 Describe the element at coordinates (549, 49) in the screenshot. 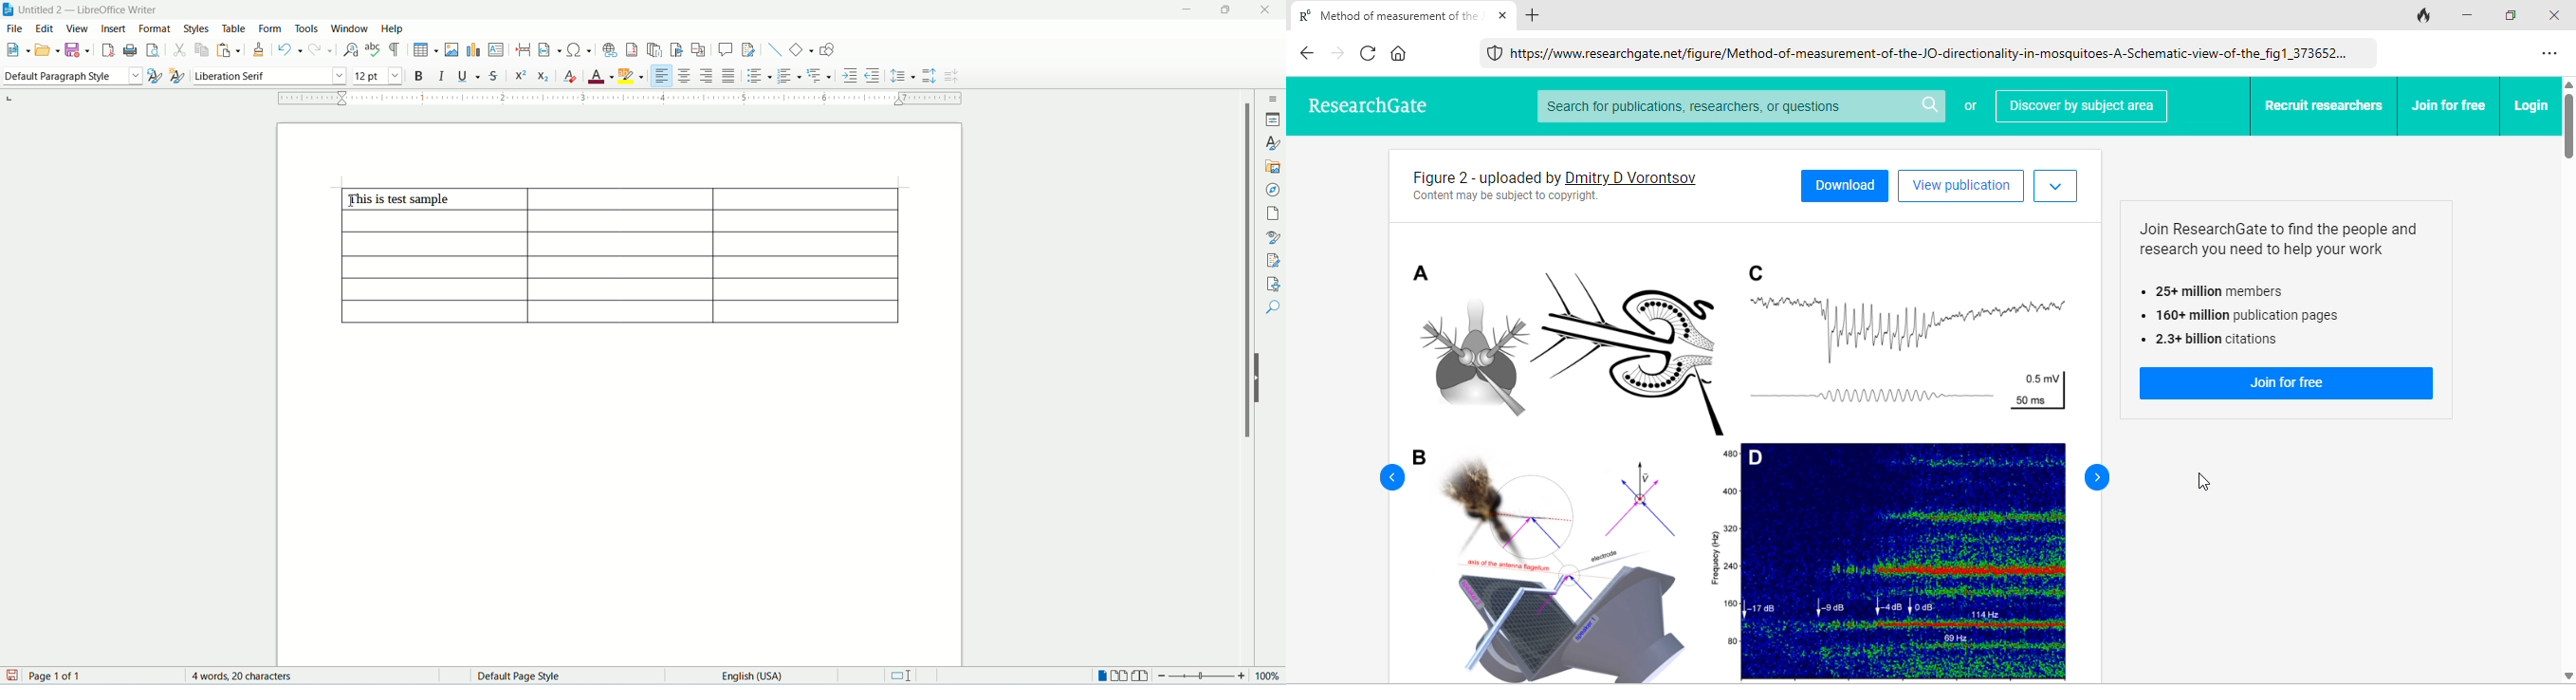

I see `insert field` at that location.